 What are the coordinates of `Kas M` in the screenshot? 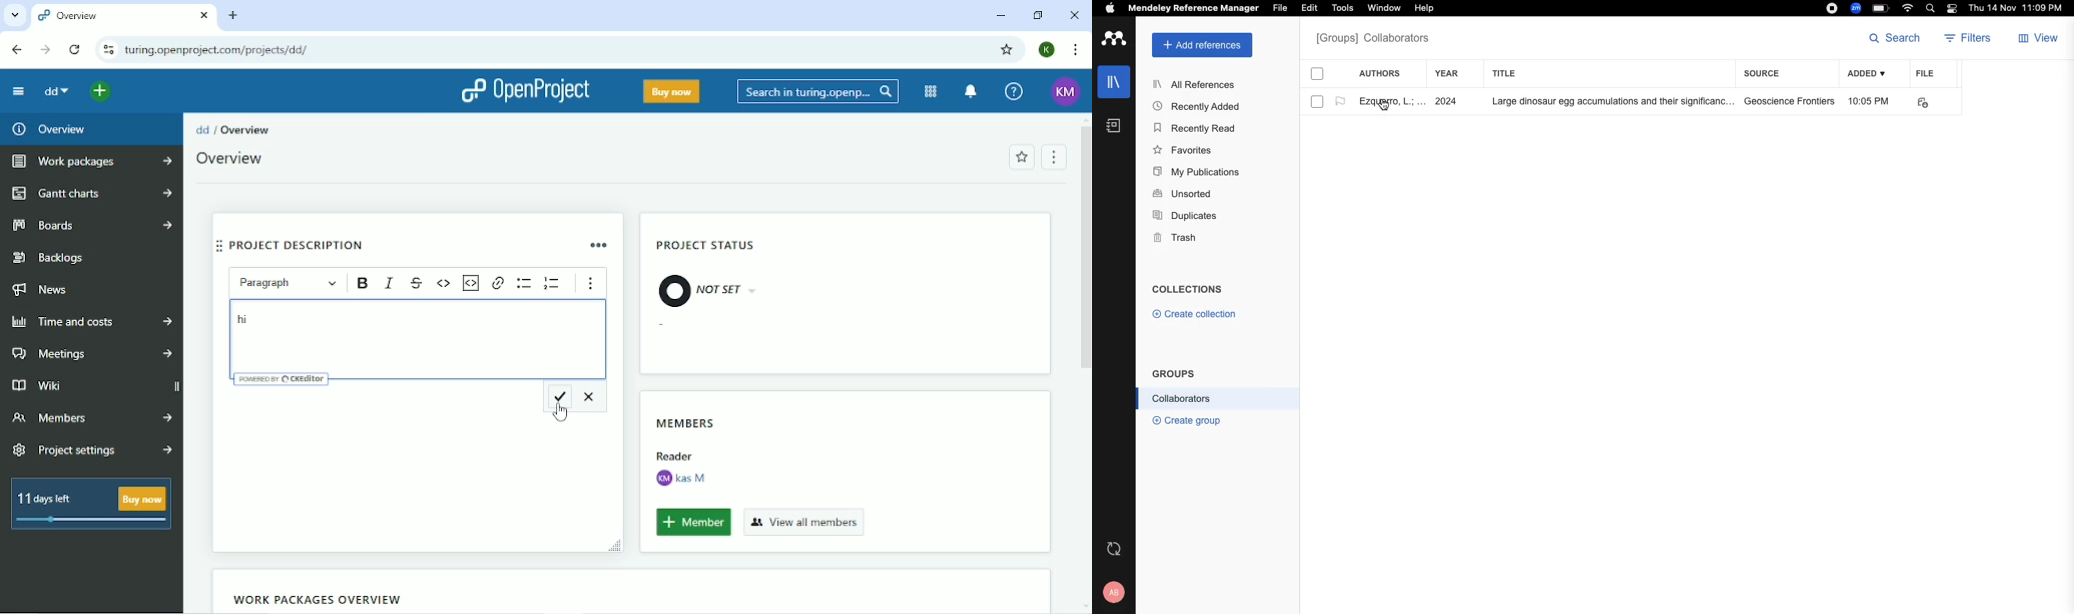 It's located at (680, 478).